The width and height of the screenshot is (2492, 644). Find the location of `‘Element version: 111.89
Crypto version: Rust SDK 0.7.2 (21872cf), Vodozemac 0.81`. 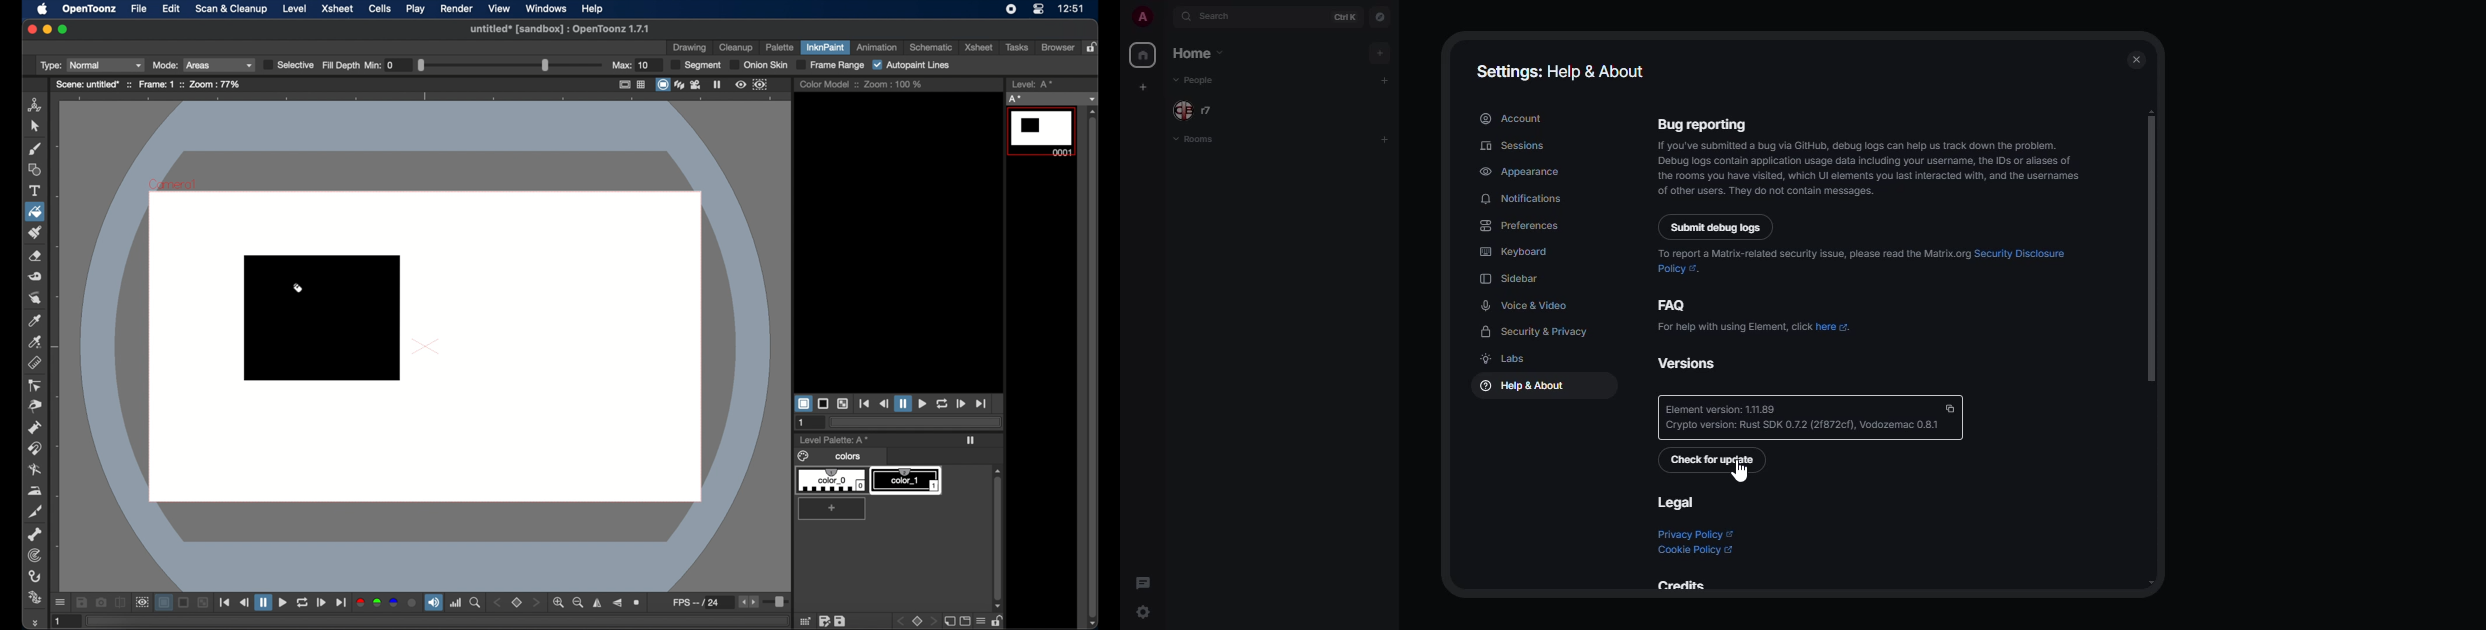

‘Element version: 111.89
Crypto version: Rust SDK 0.7.2 (21872cf), Vodozemac 0.81 is located at coordinates (1801, 417).